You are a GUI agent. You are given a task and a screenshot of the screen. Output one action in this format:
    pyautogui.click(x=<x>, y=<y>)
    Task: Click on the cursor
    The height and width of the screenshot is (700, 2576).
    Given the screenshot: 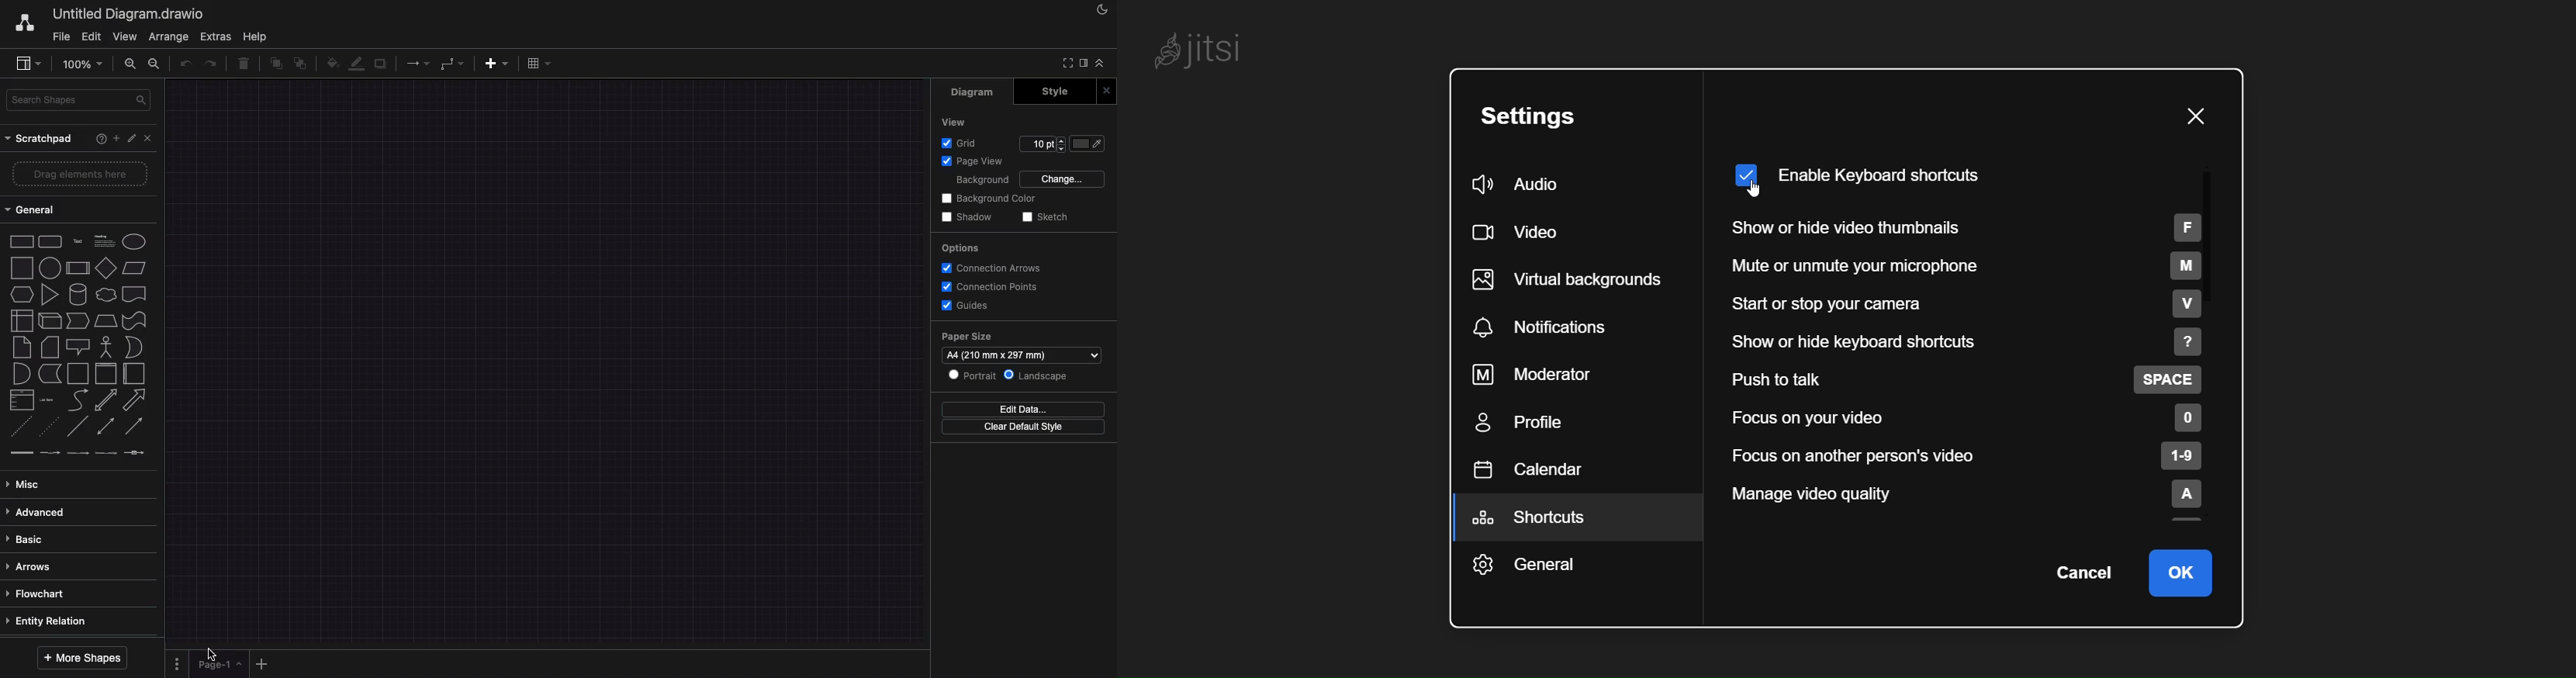 What is the action you would take?
    pyautogui.click(x=212, y=655)
    